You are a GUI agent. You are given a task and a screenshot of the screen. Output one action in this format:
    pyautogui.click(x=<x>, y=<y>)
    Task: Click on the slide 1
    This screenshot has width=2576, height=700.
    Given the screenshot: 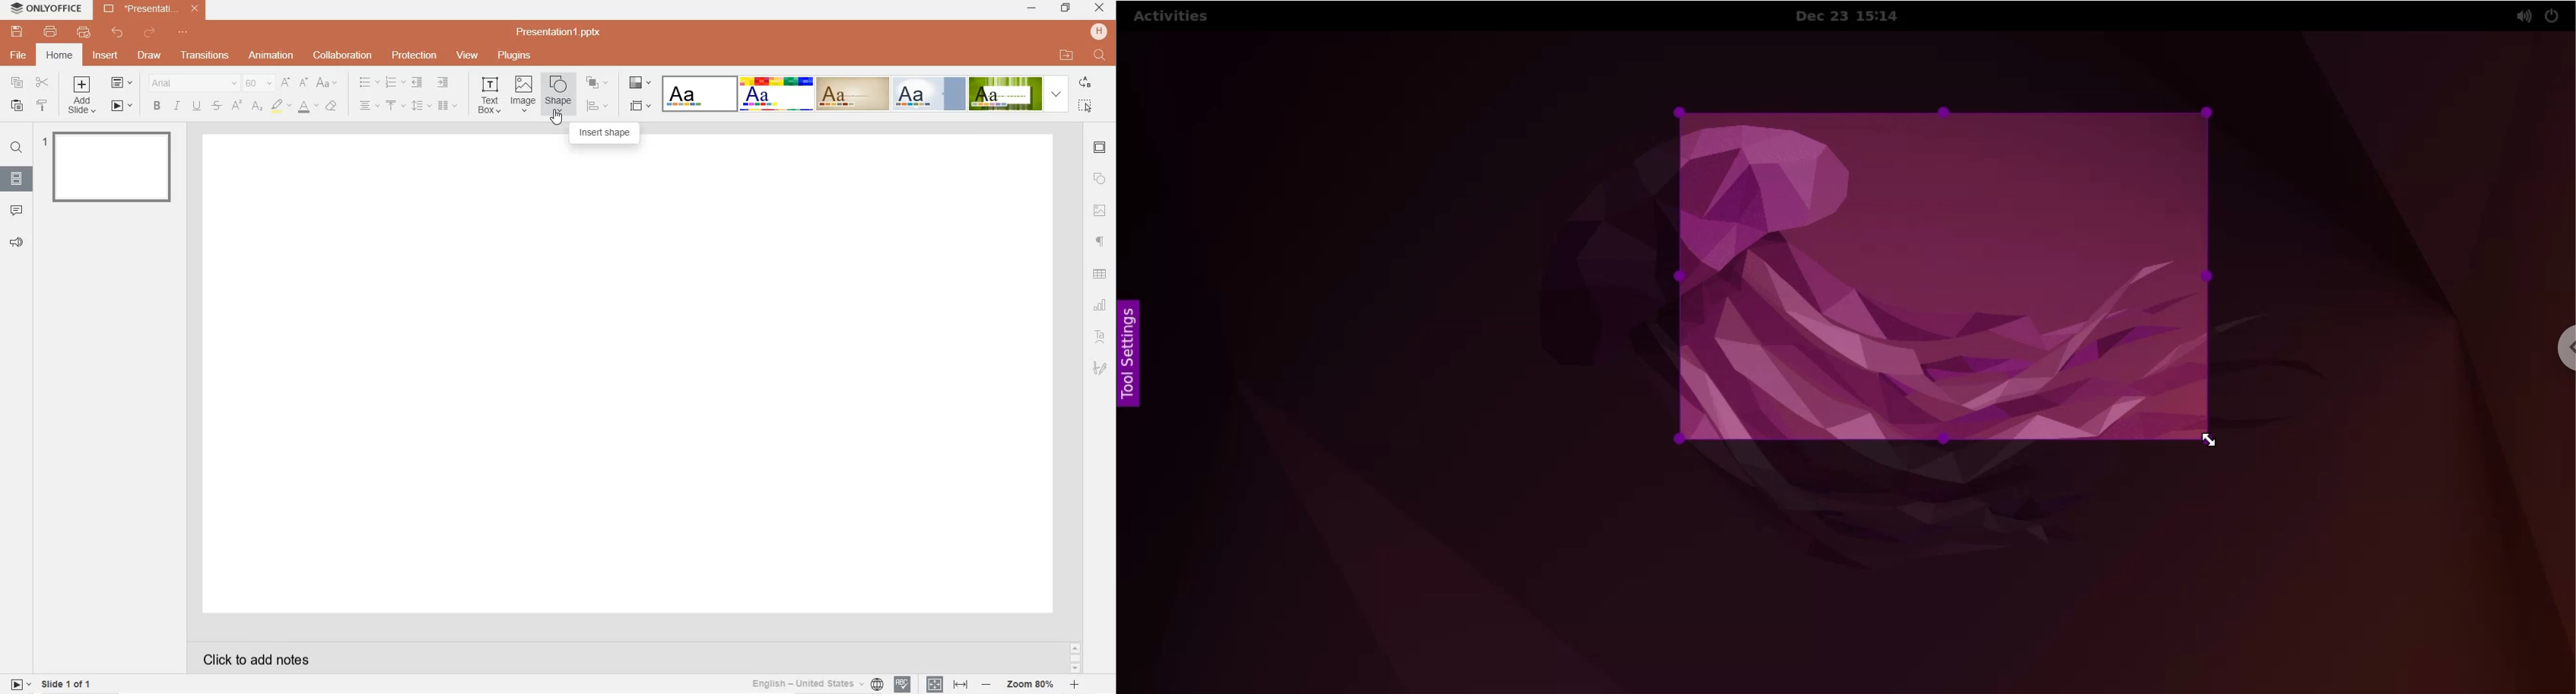 What is the action you would take?
    pyautogui.click(x=110, y=166)
    